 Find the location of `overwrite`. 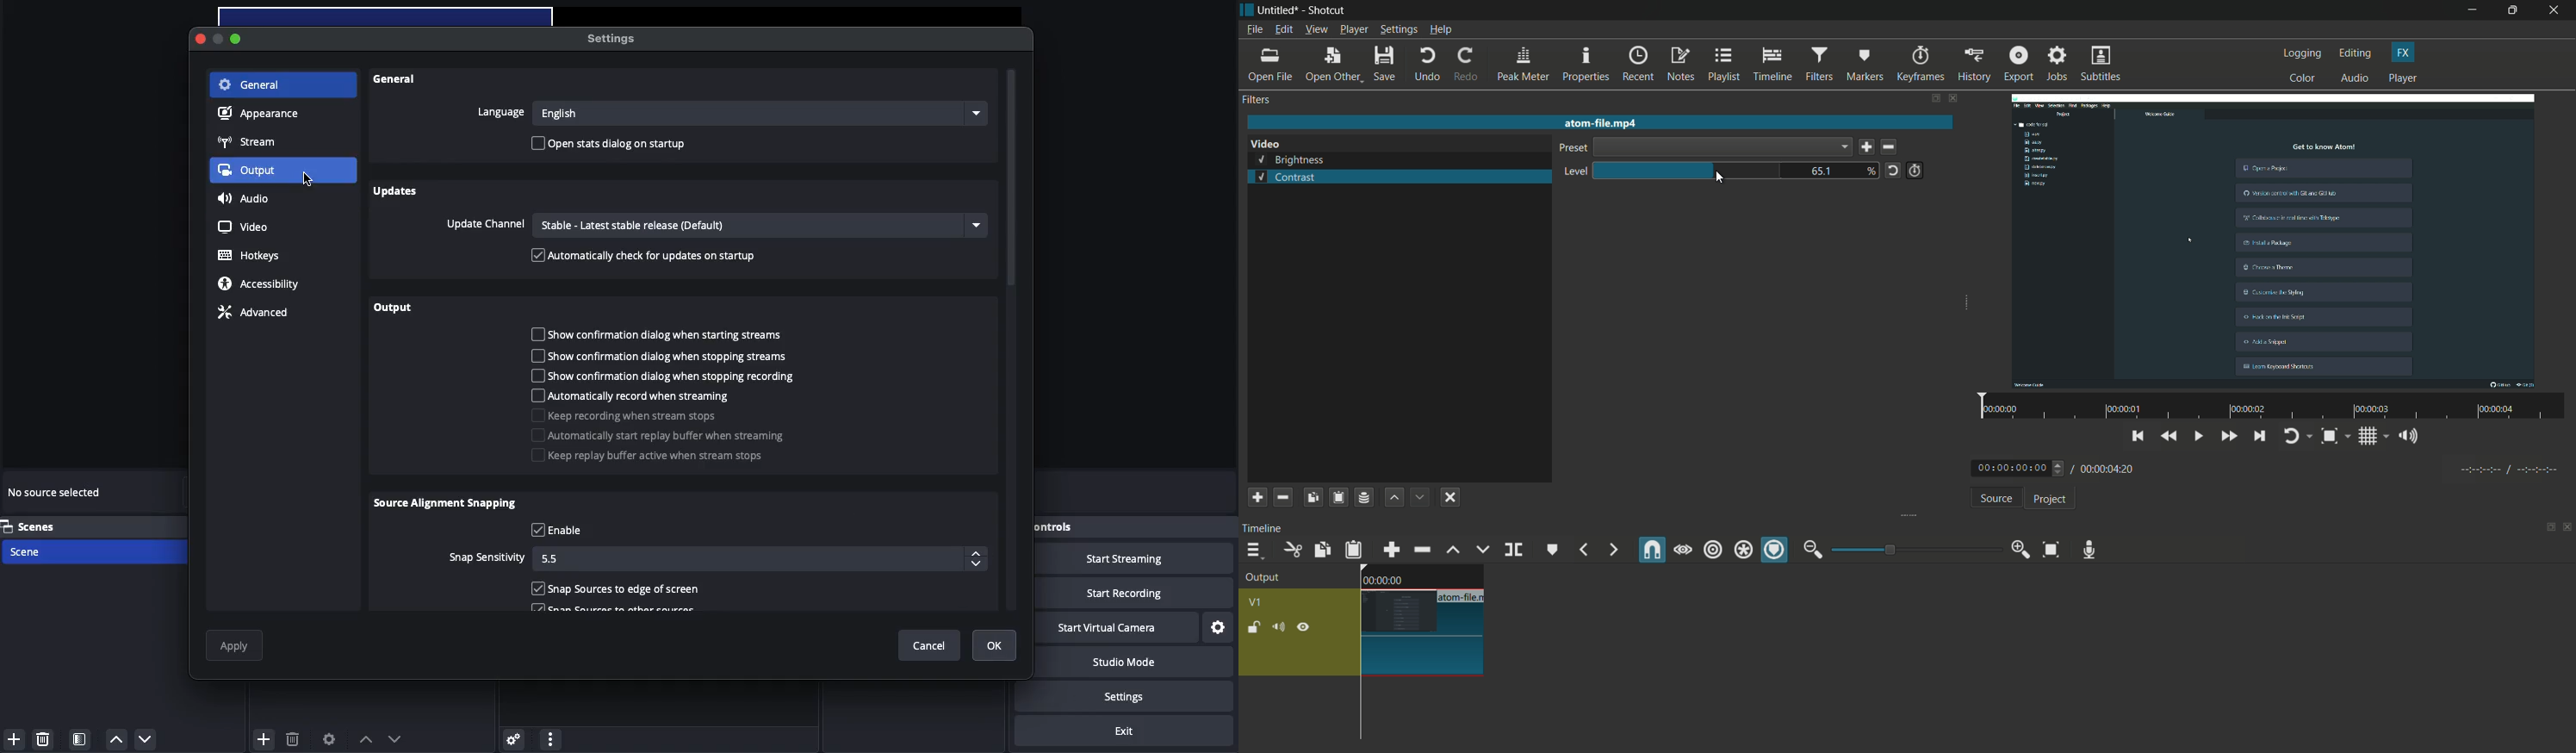

overwrite is located at coordinates (1480, 549).